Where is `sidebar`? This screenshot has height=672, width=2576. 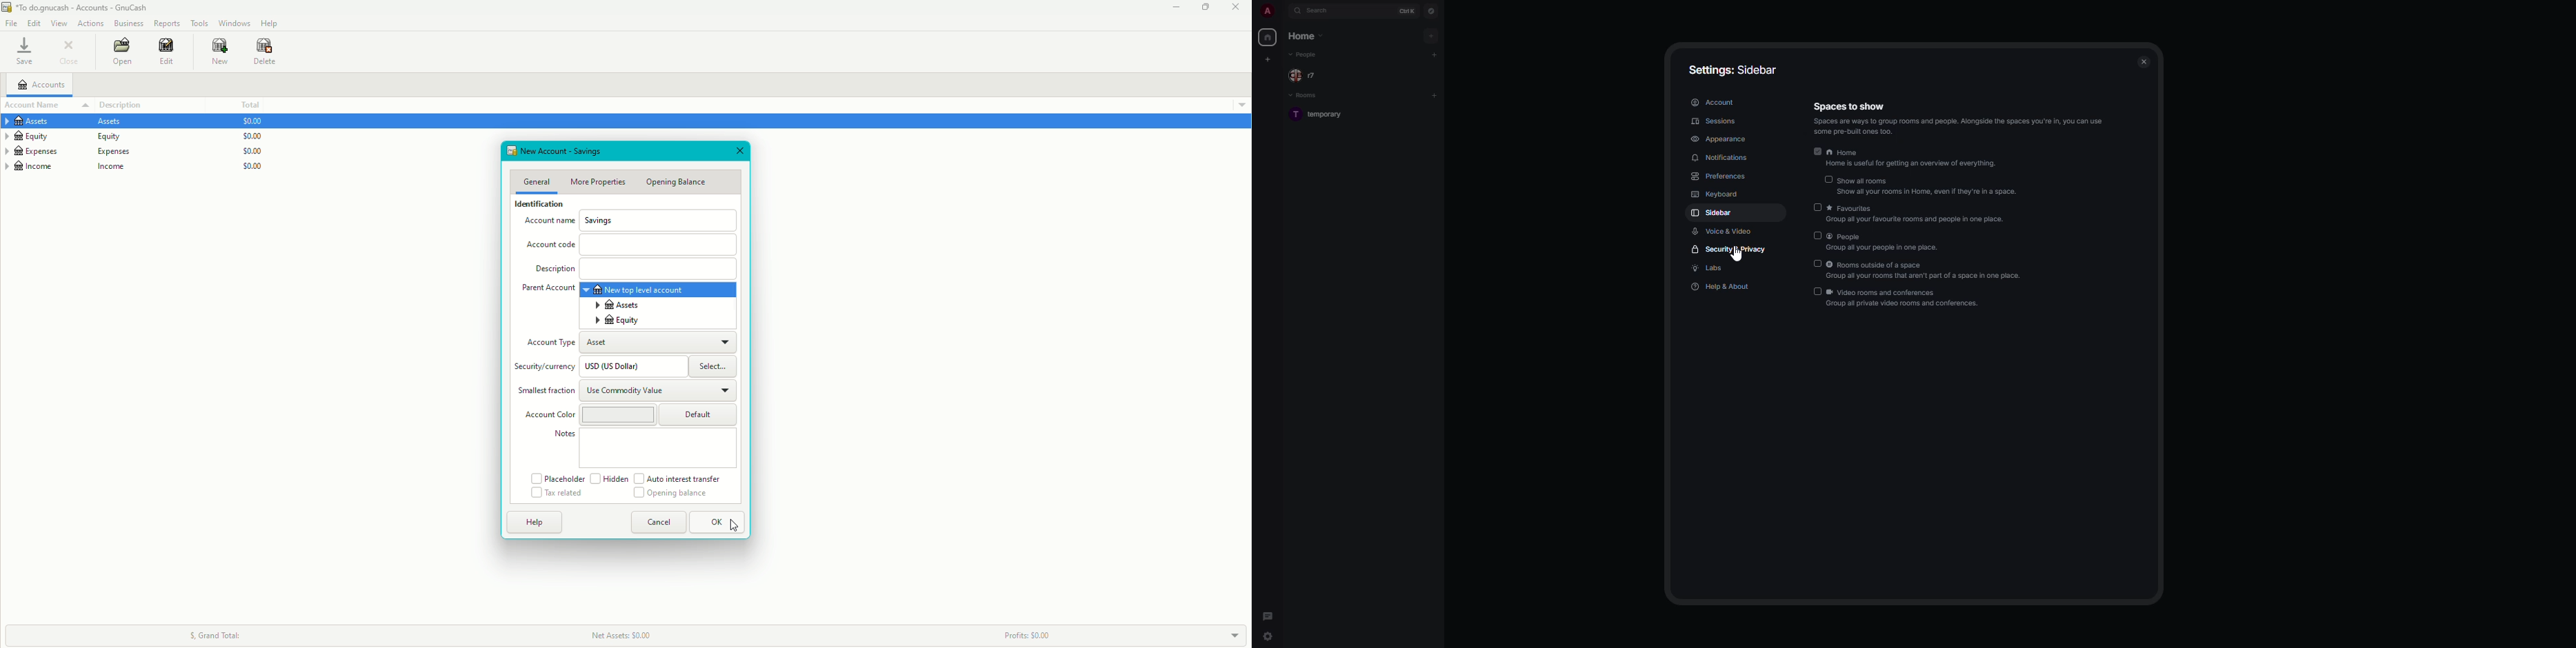
sidebar is located at coordinates (1713, 212).